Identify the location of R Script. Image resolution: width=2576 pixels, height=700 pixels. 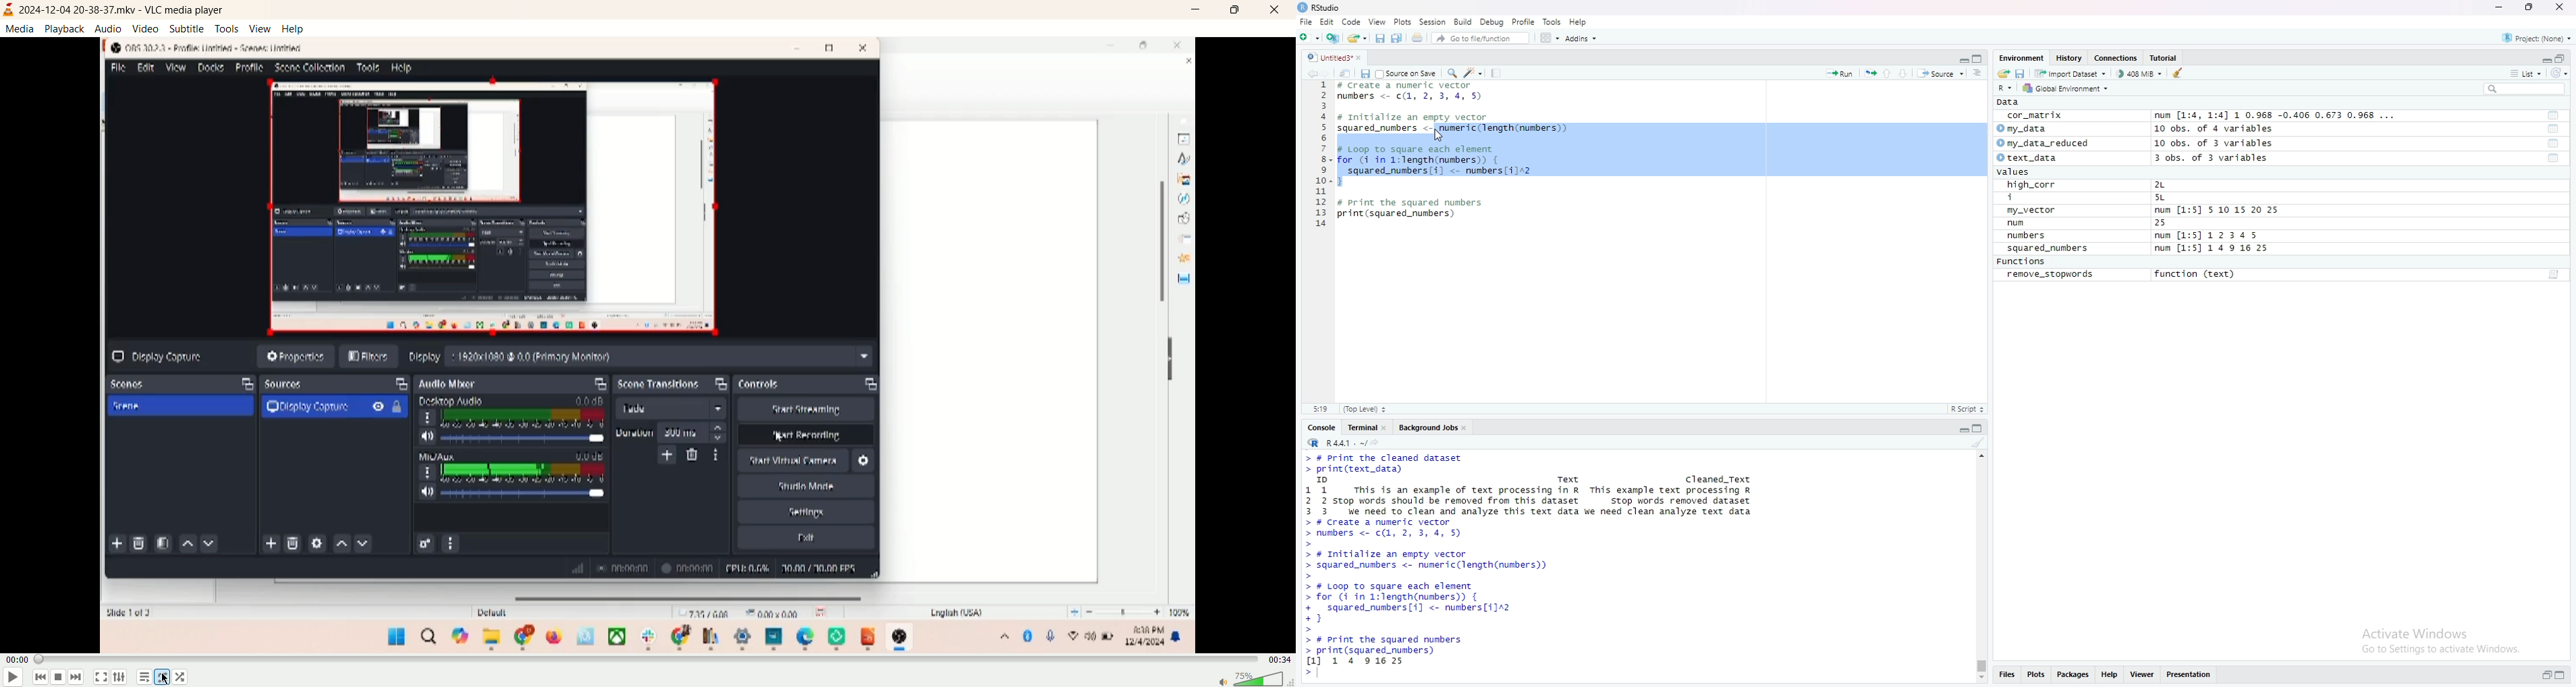
(1967, 408).